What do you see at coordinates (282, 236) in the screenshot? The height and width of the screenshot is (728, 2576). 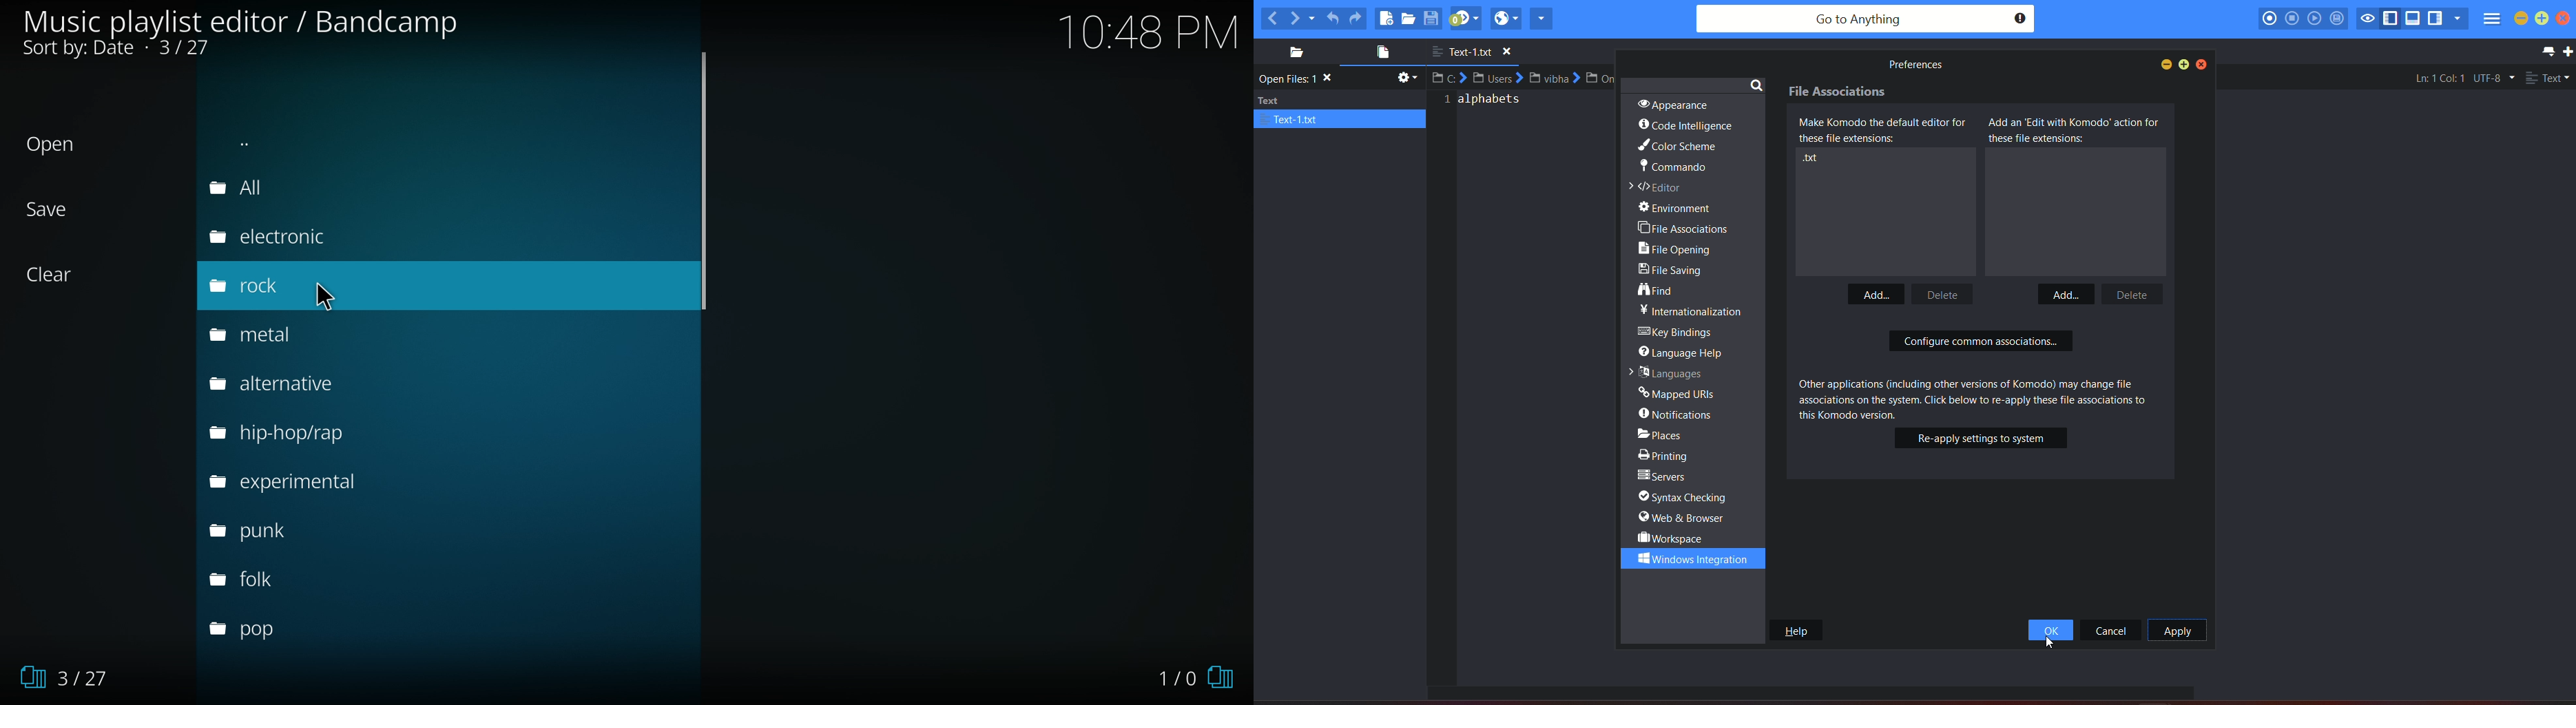 I see `electronic` at bounding box center [282, 236].